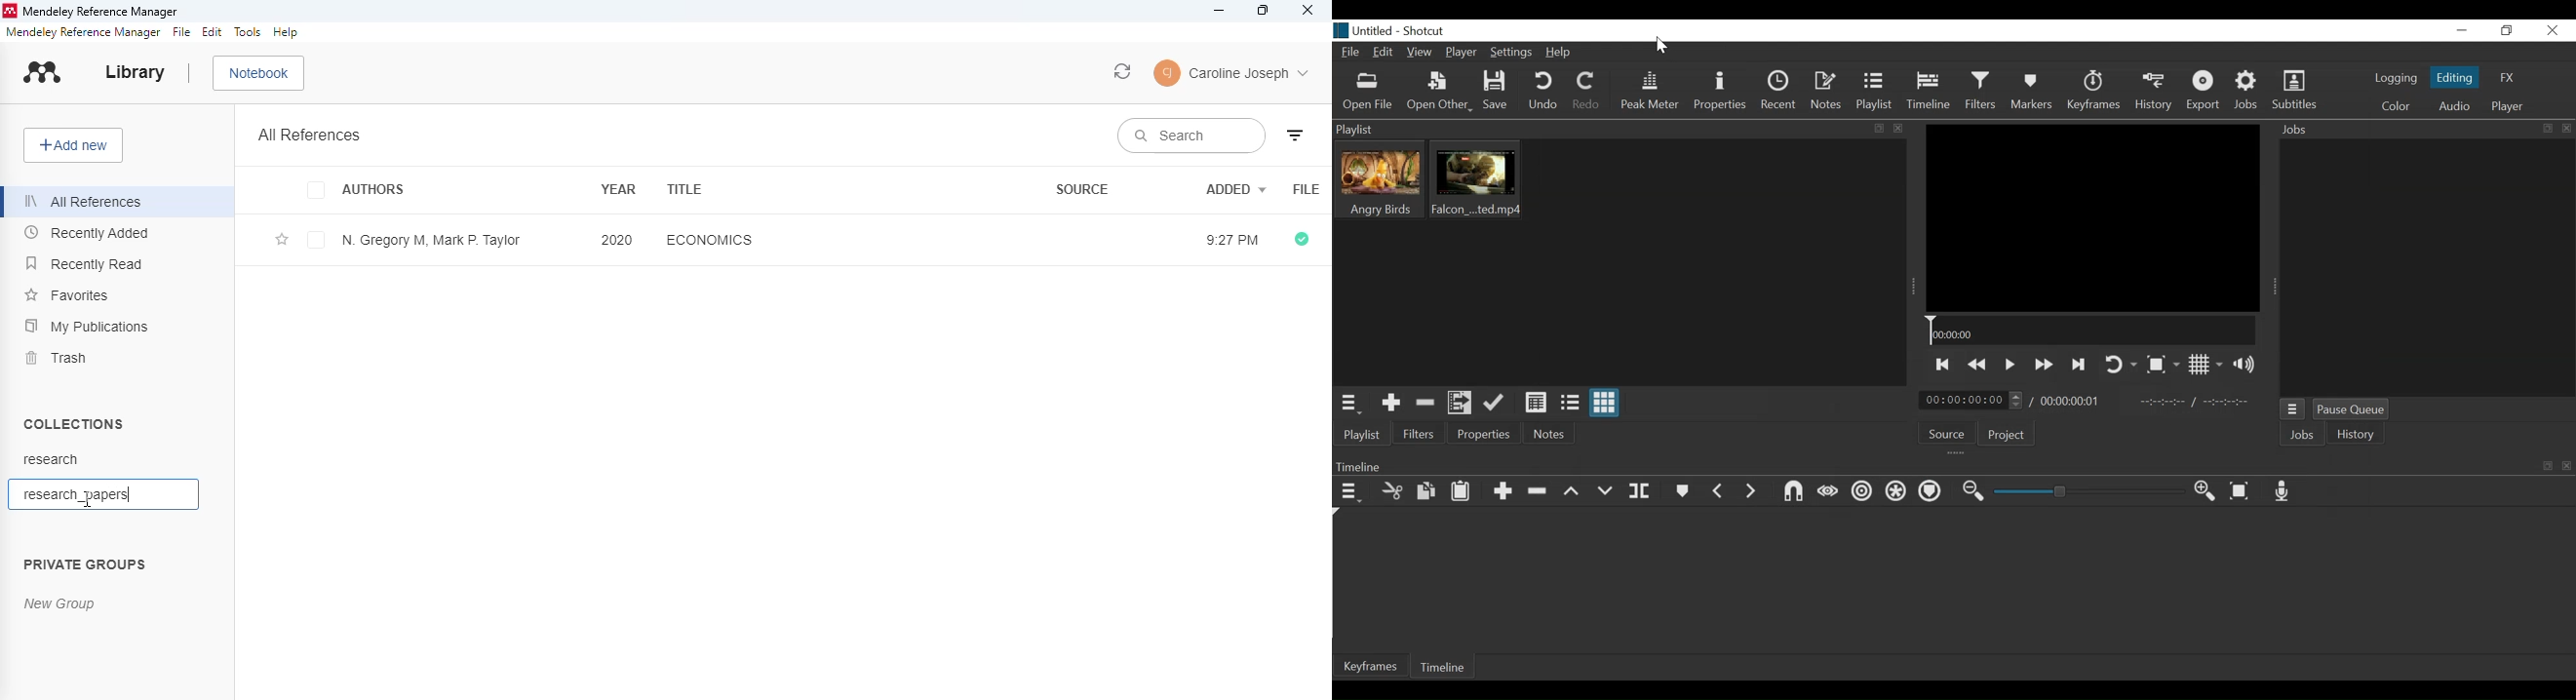 The width and height of the screenshot is (2576, 700). Describe the element at coordinates (1168, 73) in the screenshot. I see `user icon` at that location.